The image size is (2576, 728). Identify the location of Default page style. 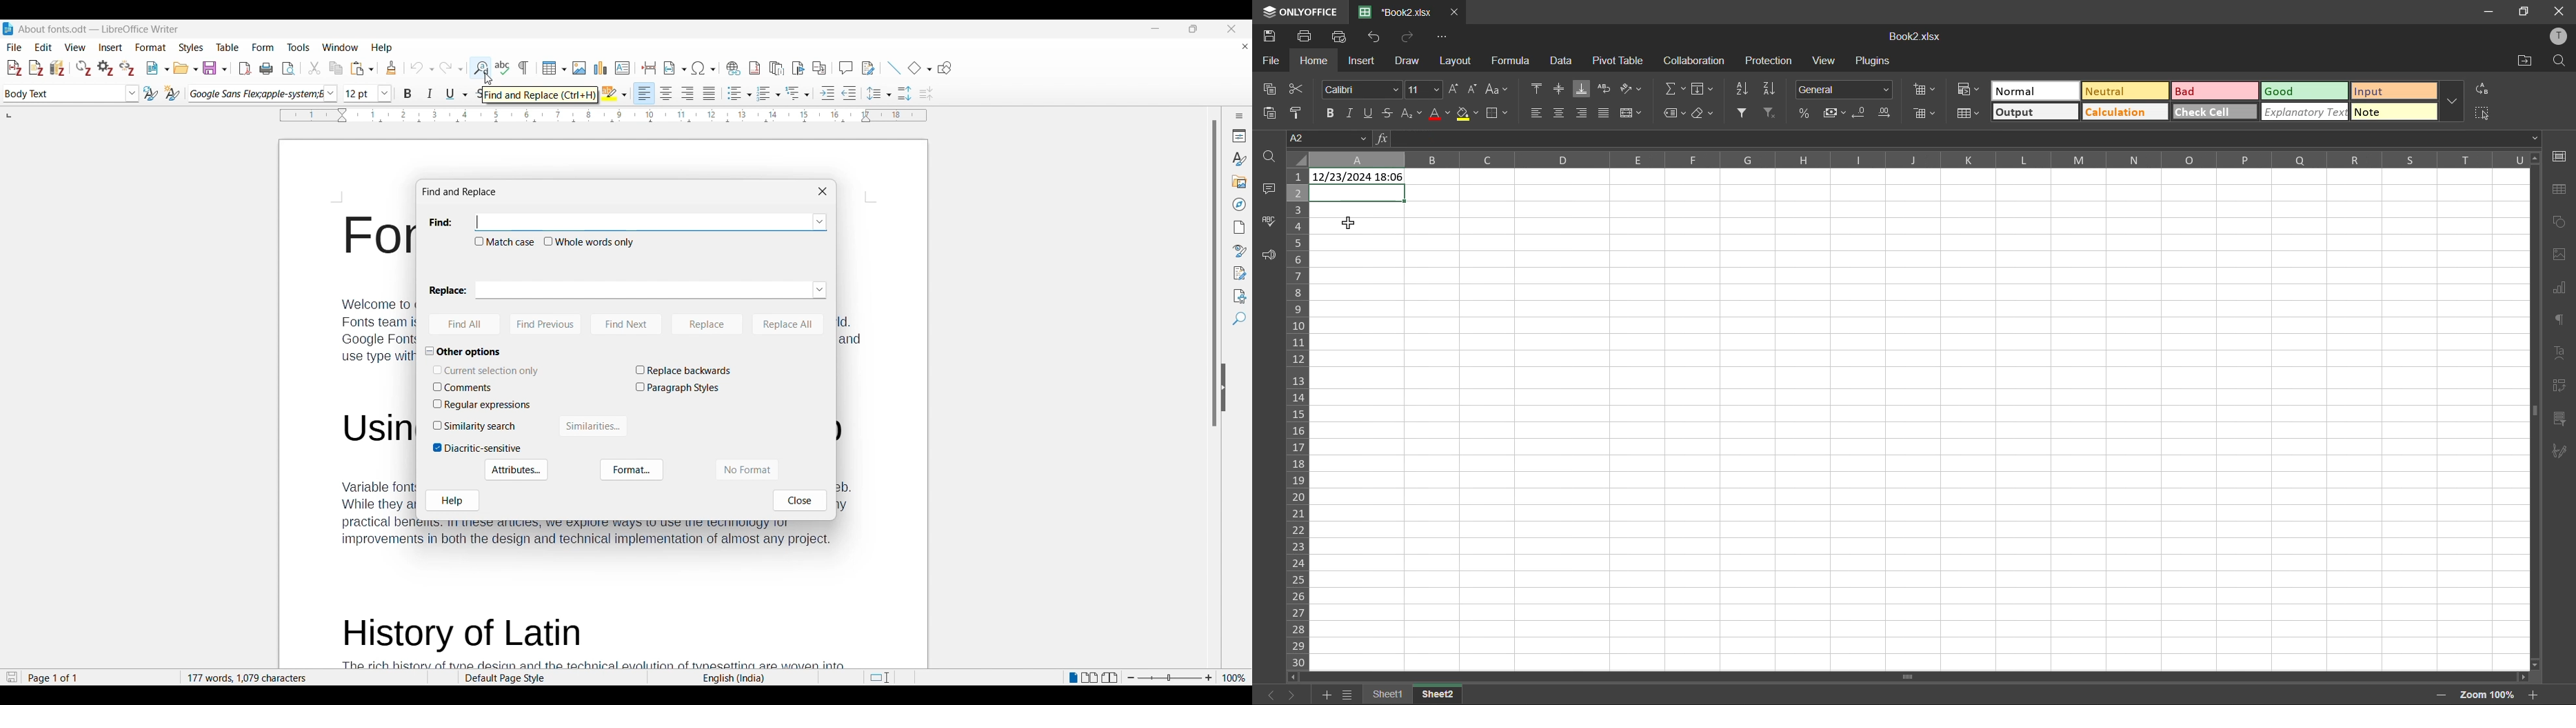
(551, 678).